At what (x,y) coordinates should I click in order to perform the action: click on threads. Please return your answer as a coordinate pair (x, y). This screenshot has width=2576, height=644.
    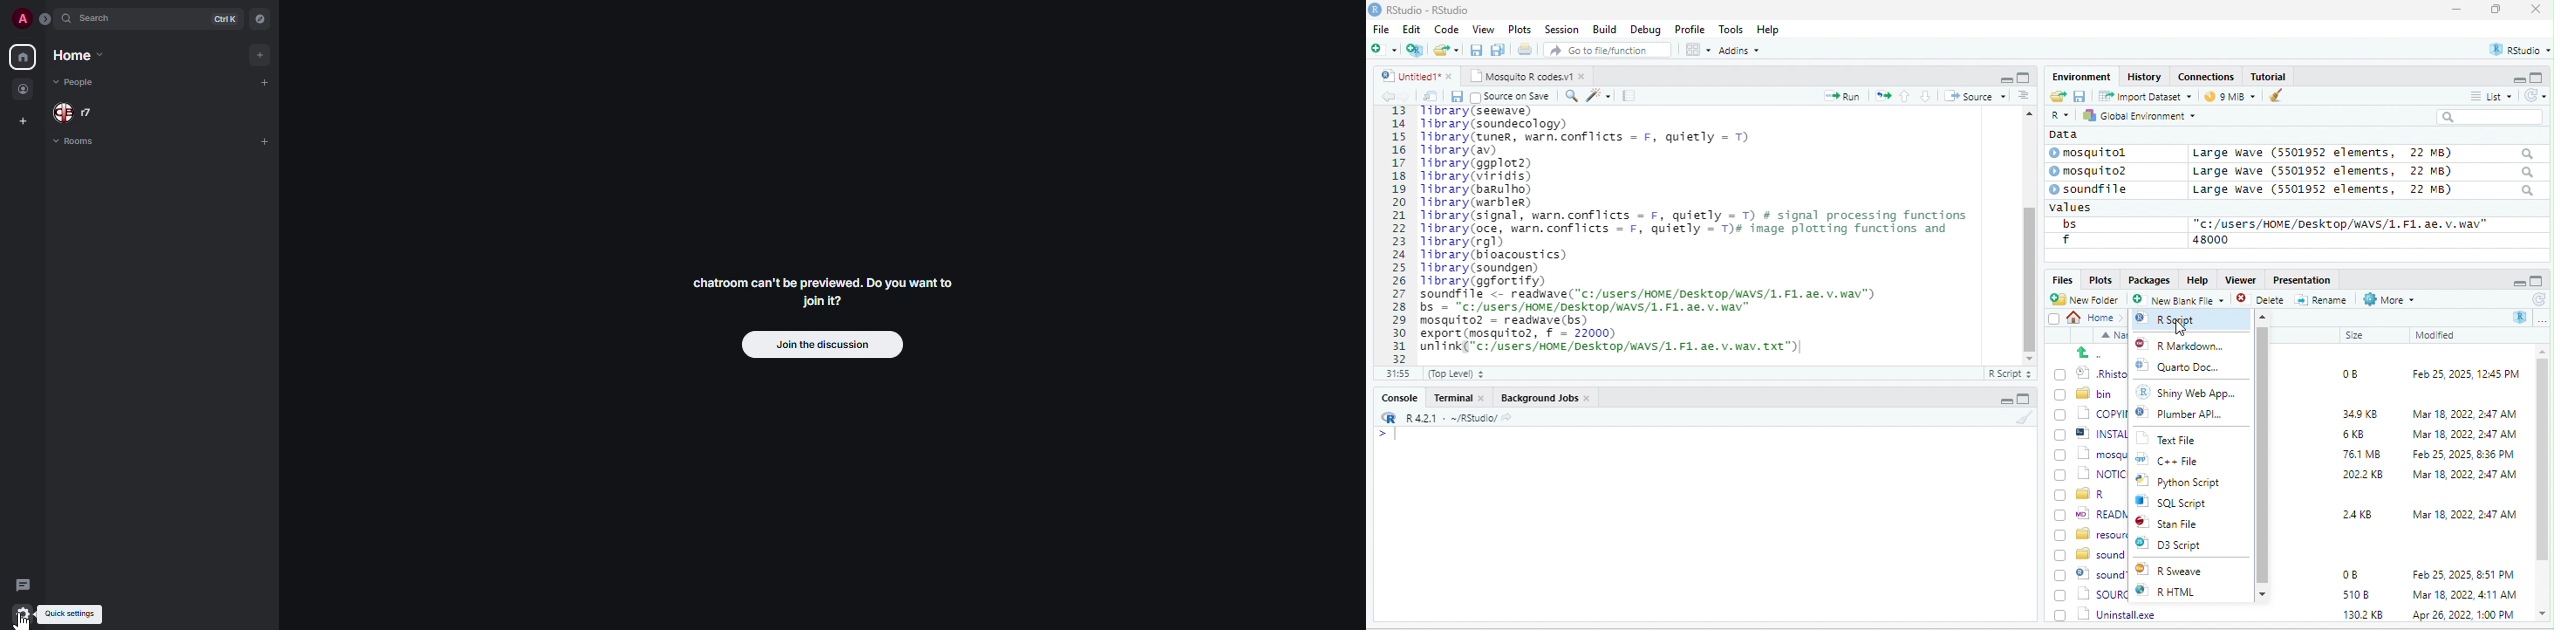
    Looking at the image, I should click on (22, 585).